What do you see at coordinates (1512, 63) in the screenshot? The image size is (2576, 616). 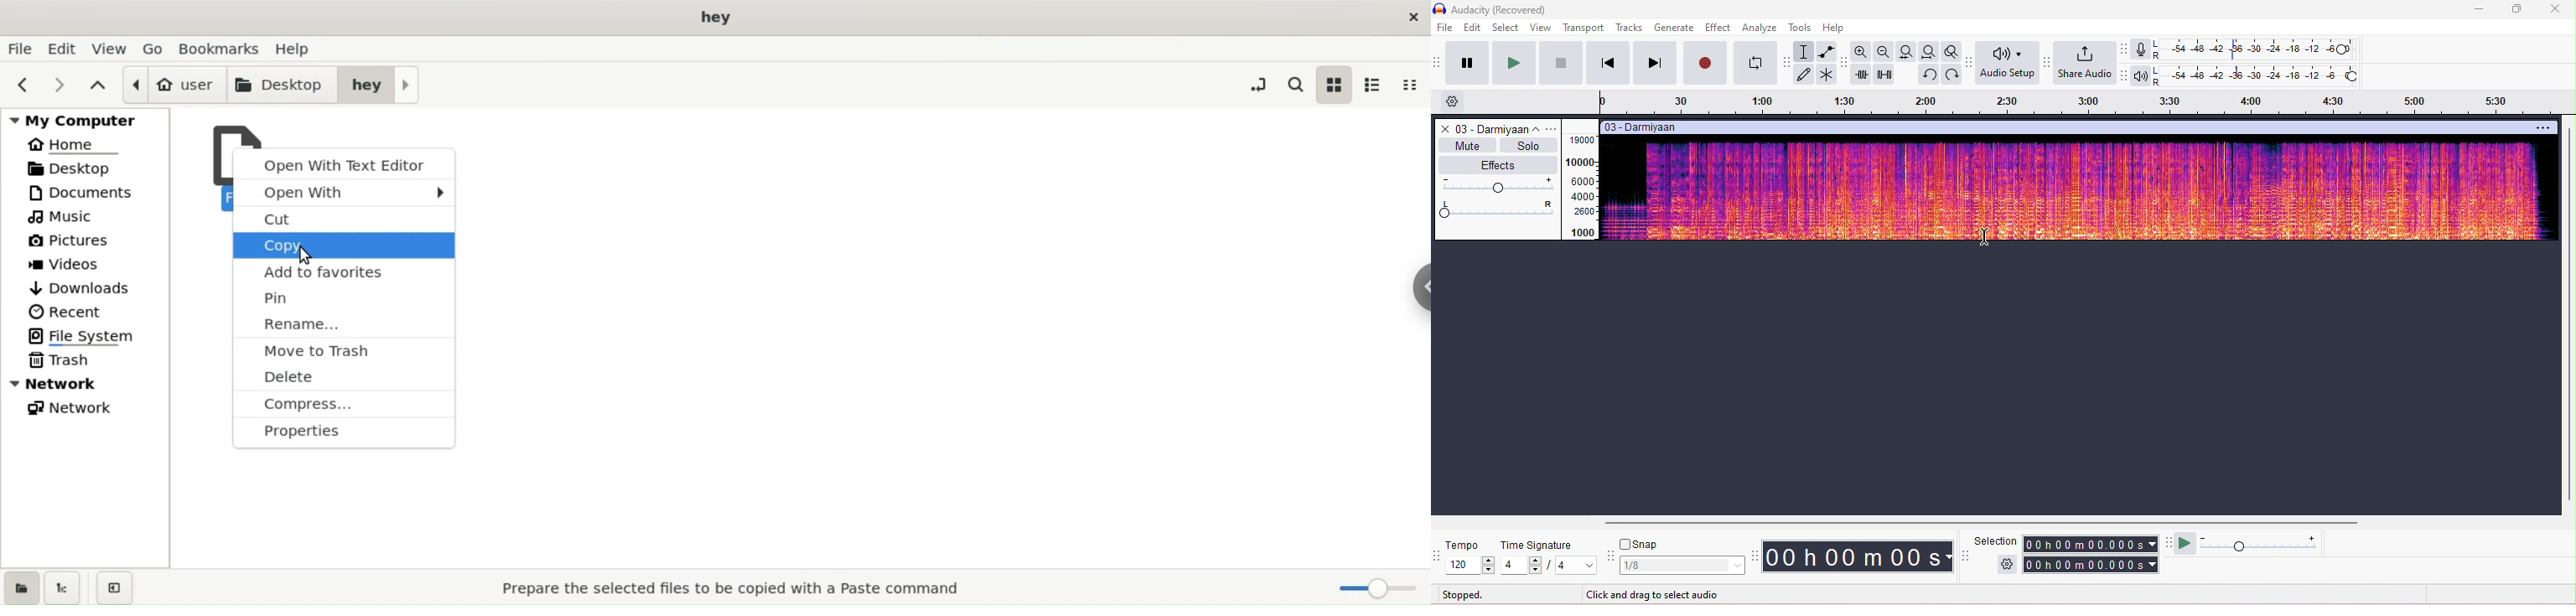 I see `play` at bounding box center [1512, 63].